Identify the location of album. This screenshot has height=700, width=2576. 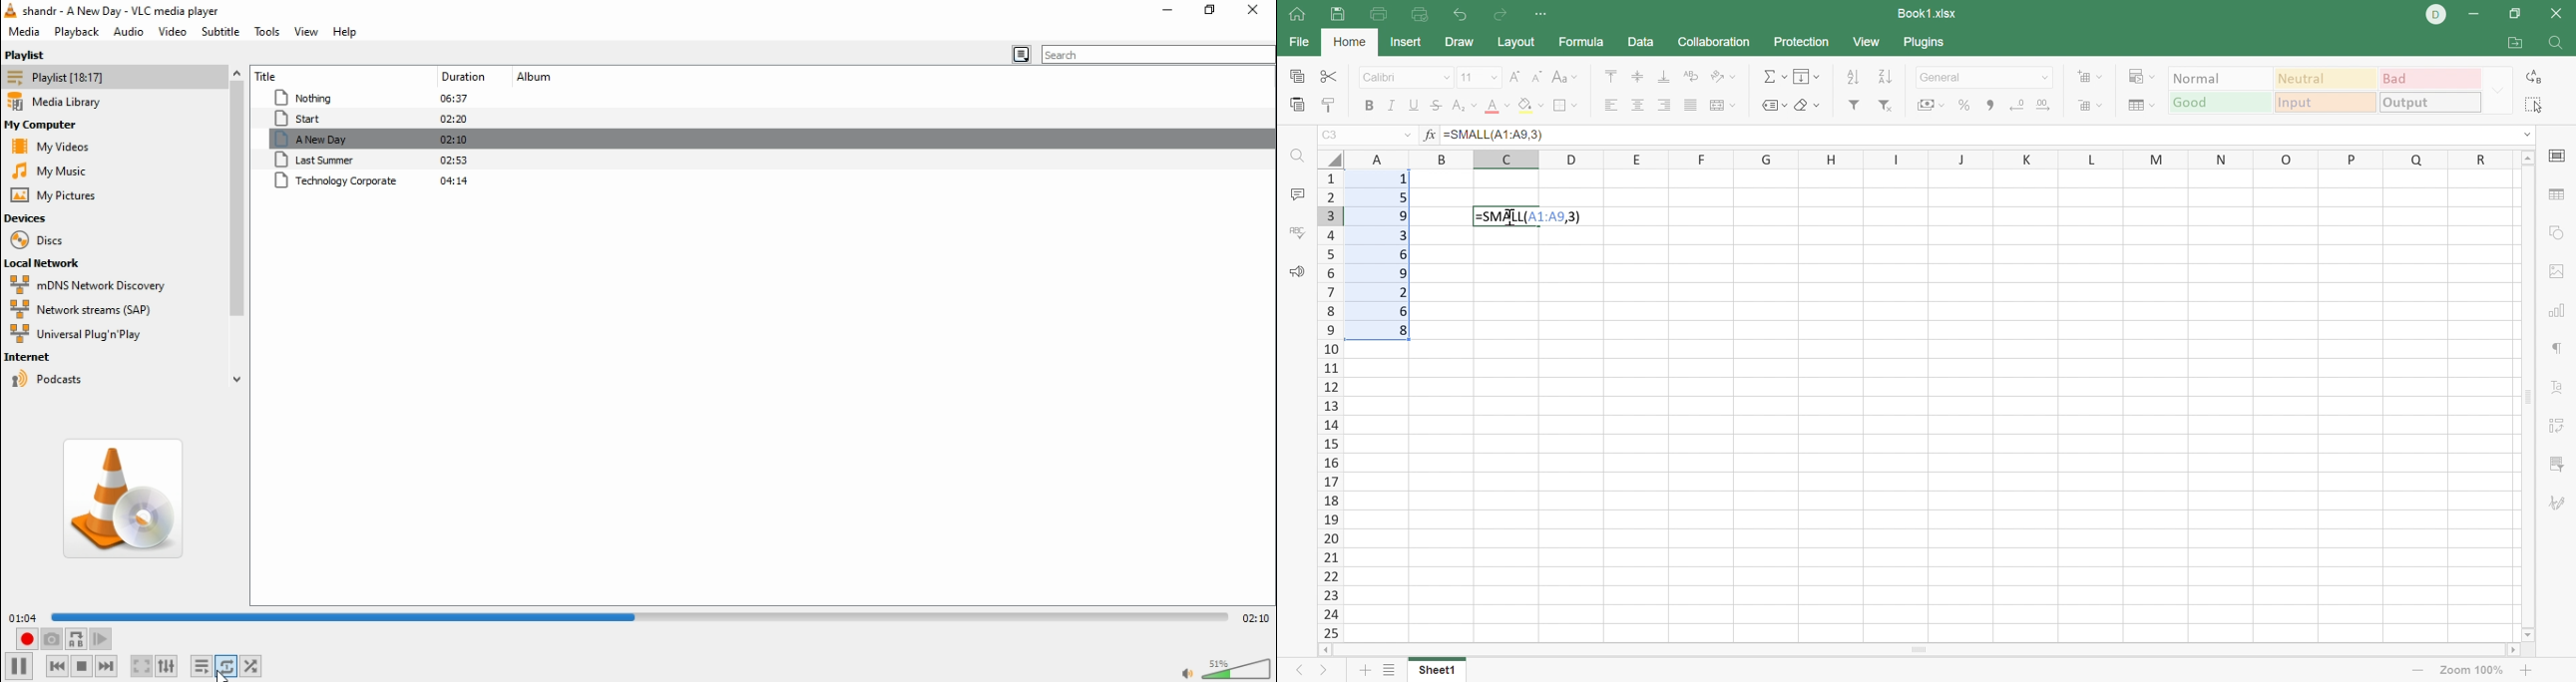
(536, 78).